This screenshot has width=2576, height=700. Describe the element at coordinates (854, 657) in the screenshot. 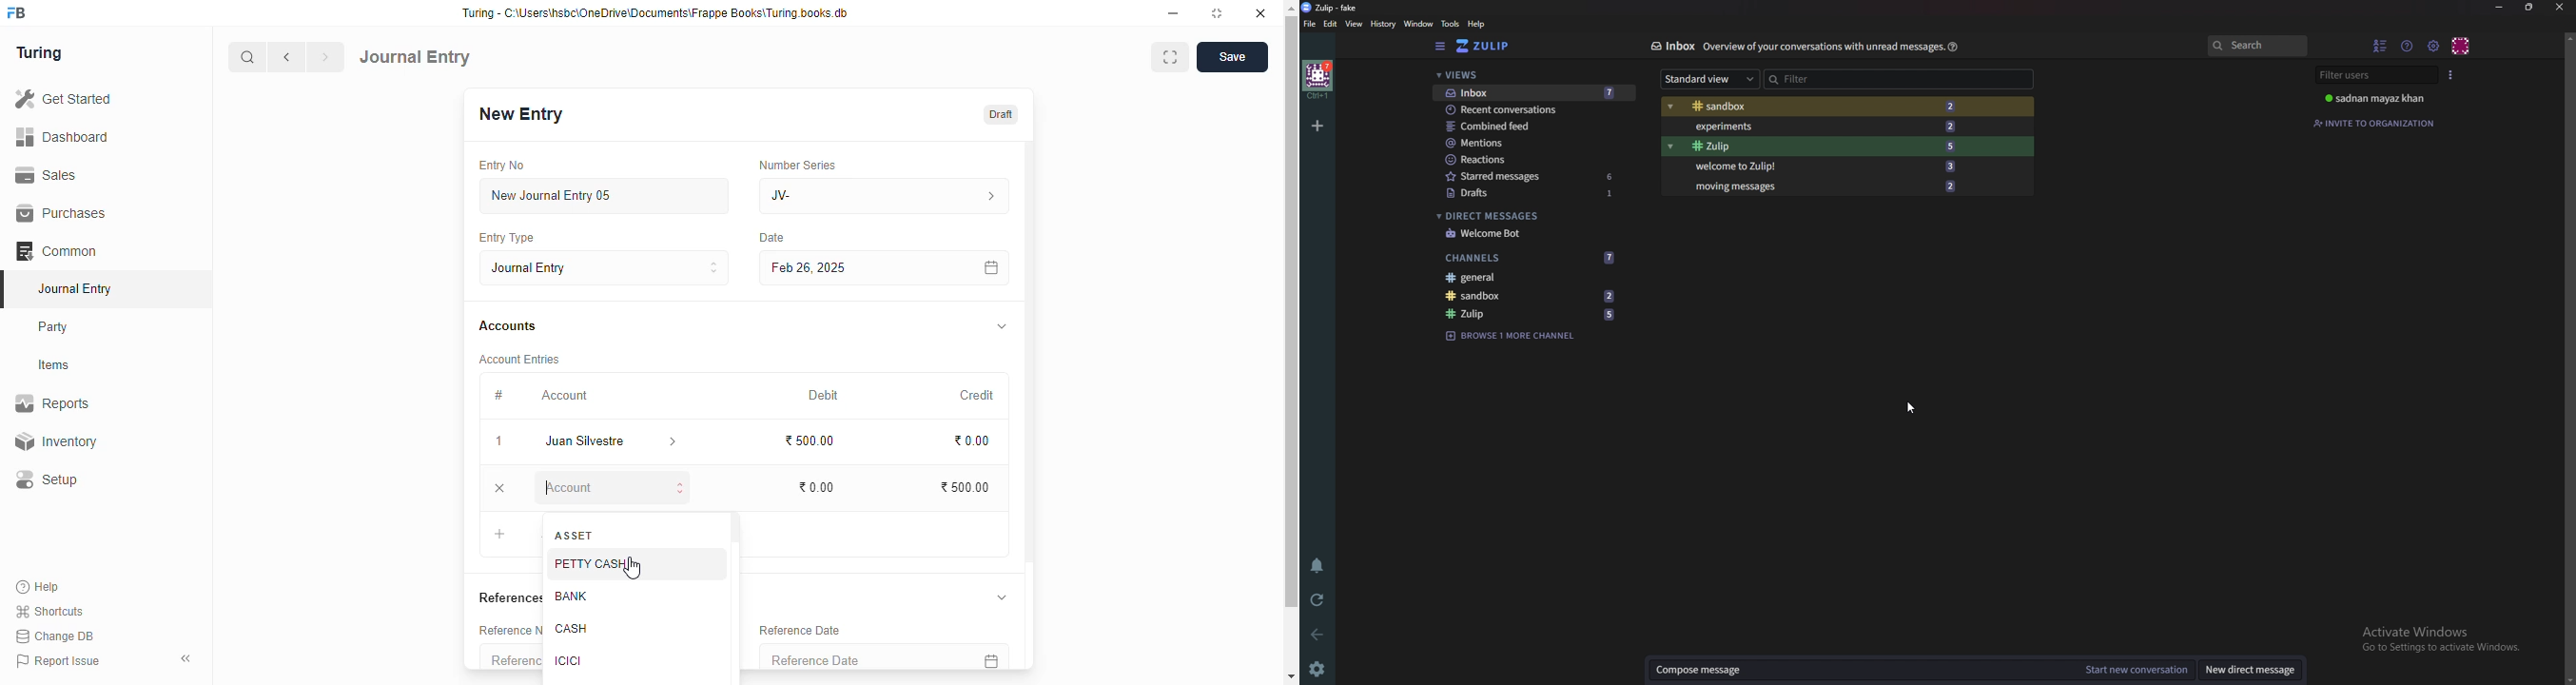

I see `reference date` at that location.